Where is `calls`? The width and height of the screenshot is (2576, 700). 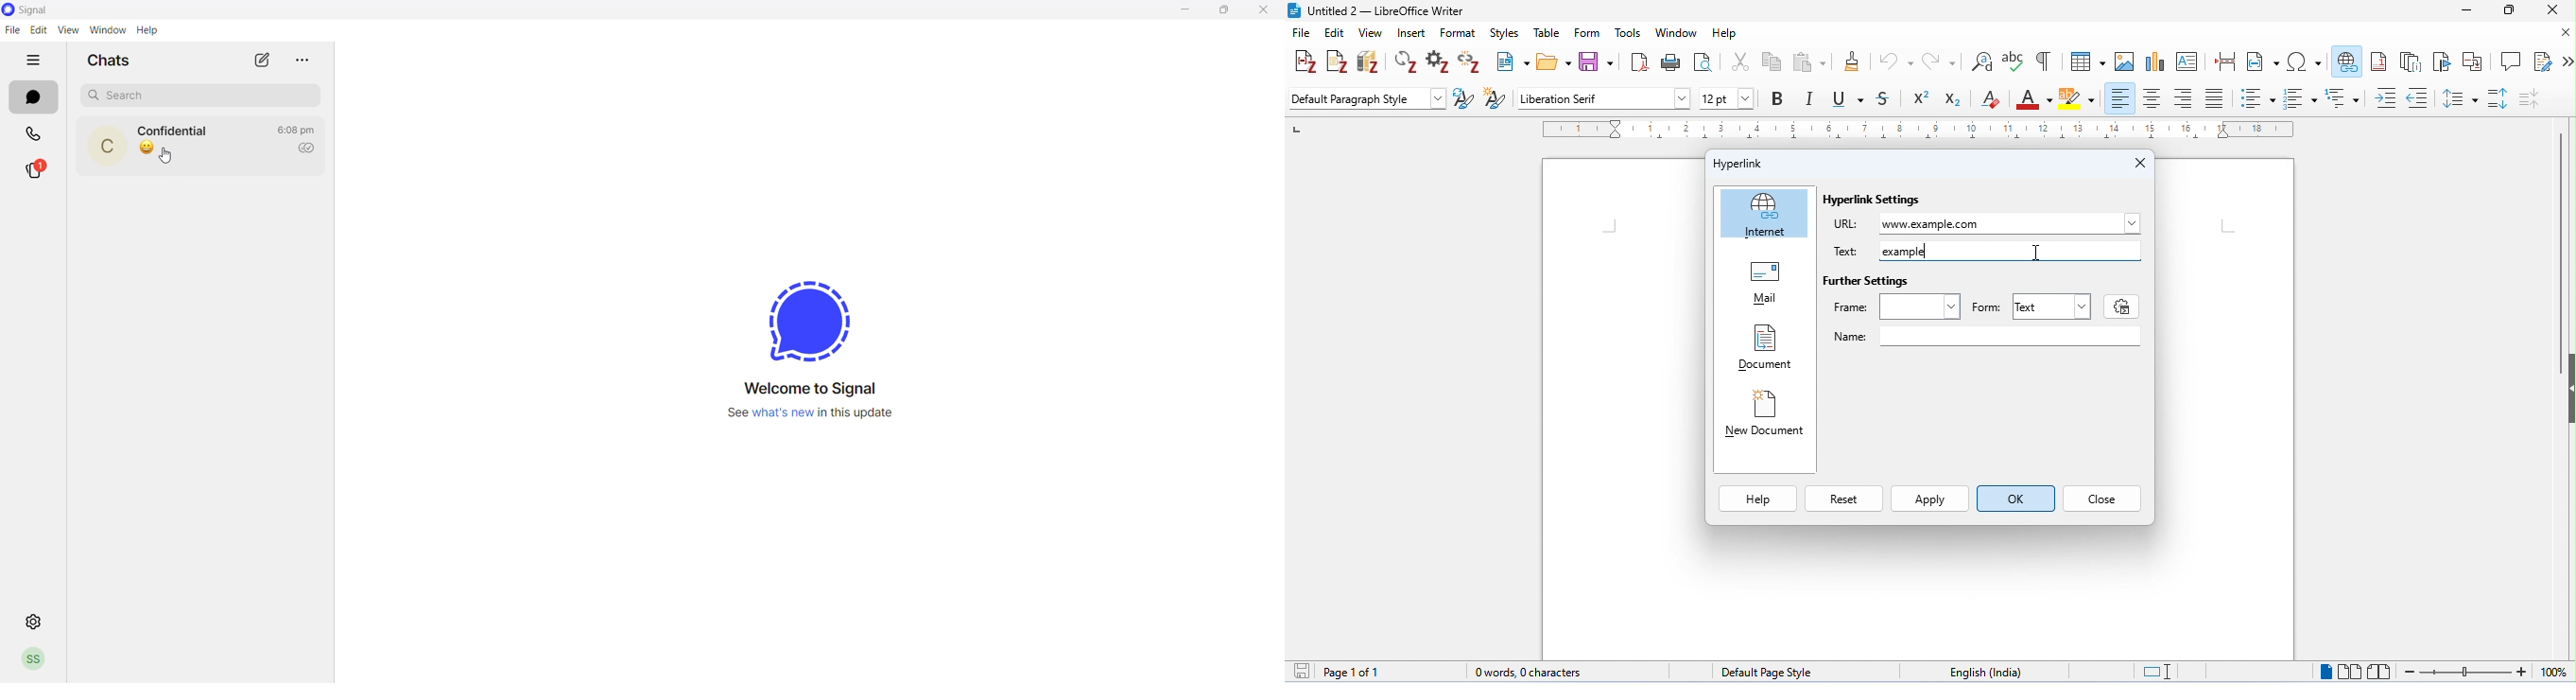 calls is located at coordinates (35, 136).